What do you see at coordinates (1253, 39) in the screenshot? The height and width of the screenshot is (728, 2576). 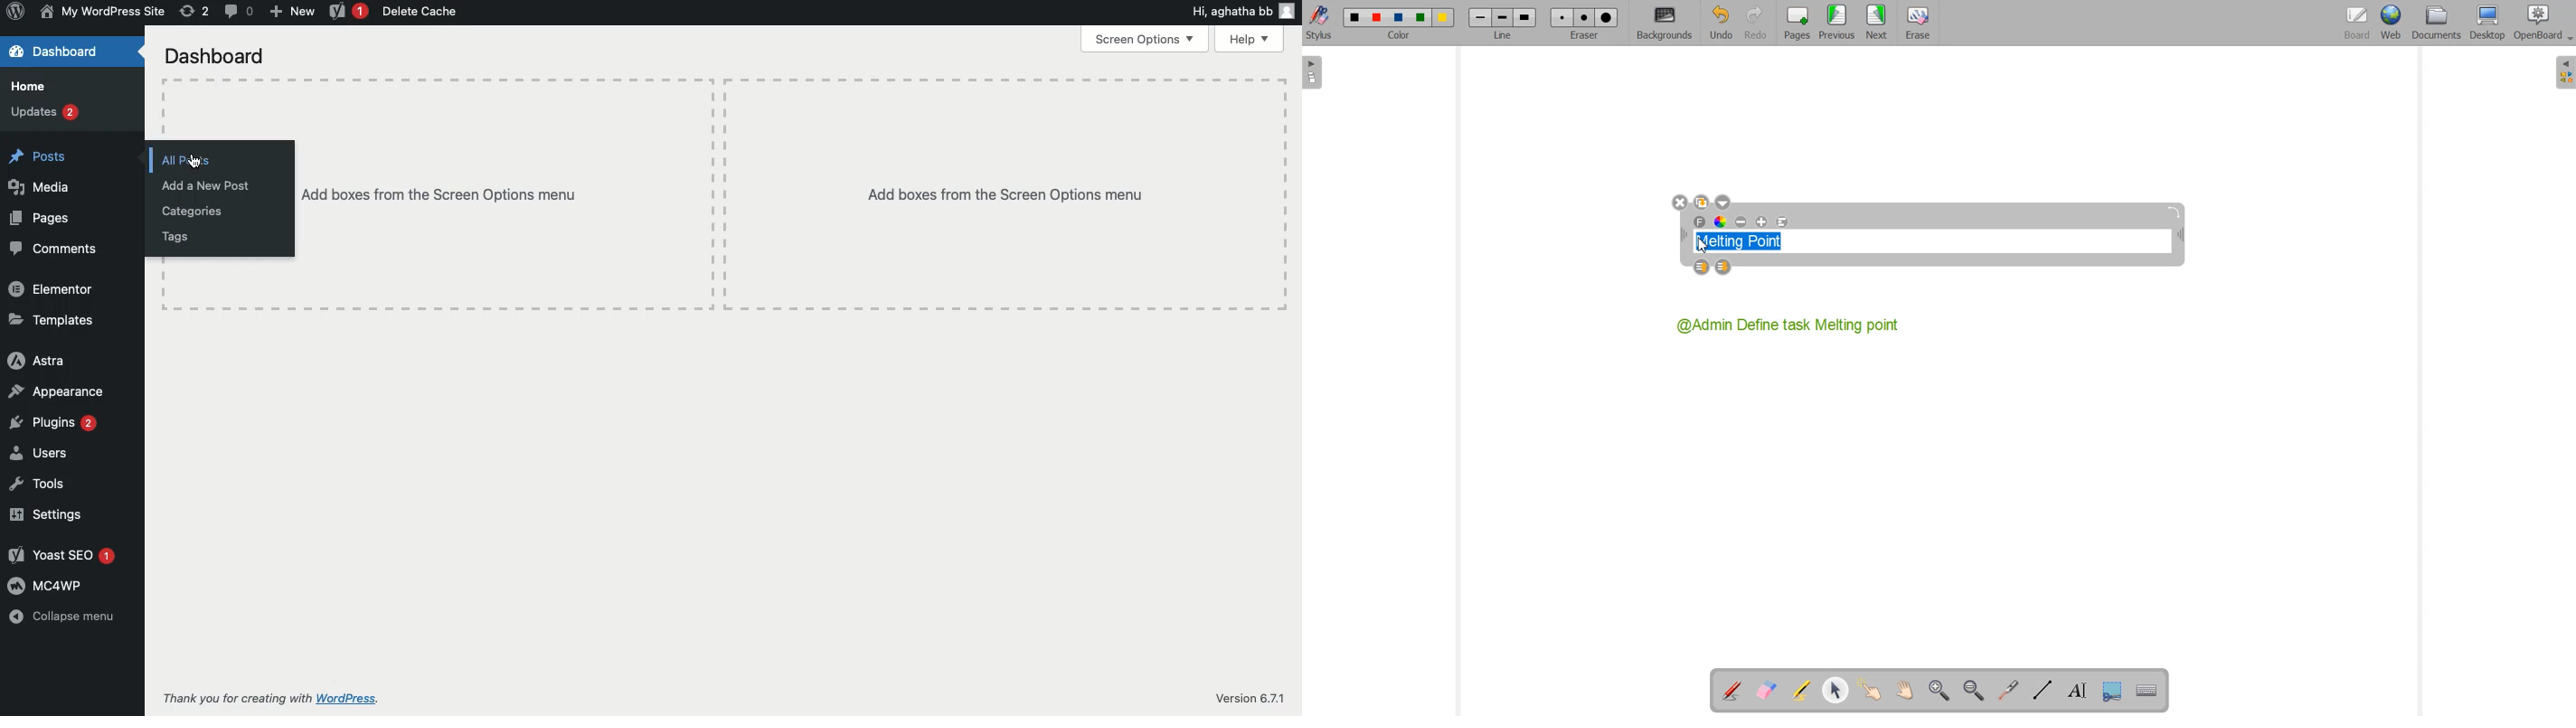 I see `Help` at bounding box center [1253, 39].